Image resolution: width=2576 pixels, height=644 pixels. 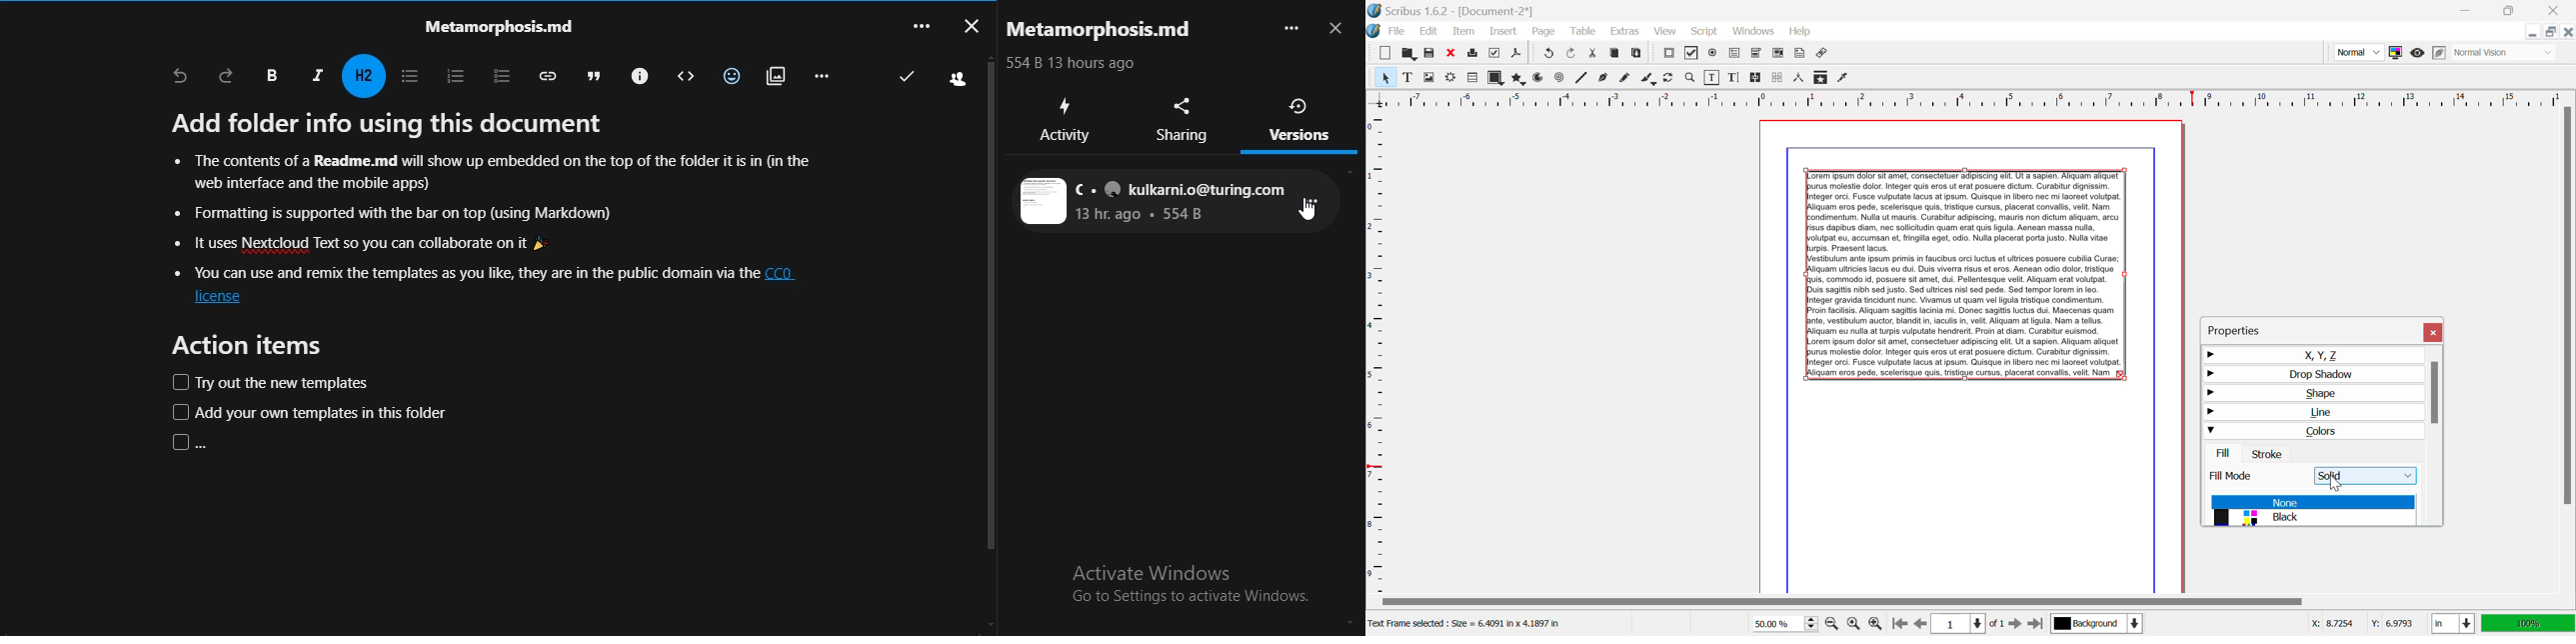 What do you see at coordinates (1559, 78) in the screenshot?
I see `Spiral` at bounding box center [1559, 78].